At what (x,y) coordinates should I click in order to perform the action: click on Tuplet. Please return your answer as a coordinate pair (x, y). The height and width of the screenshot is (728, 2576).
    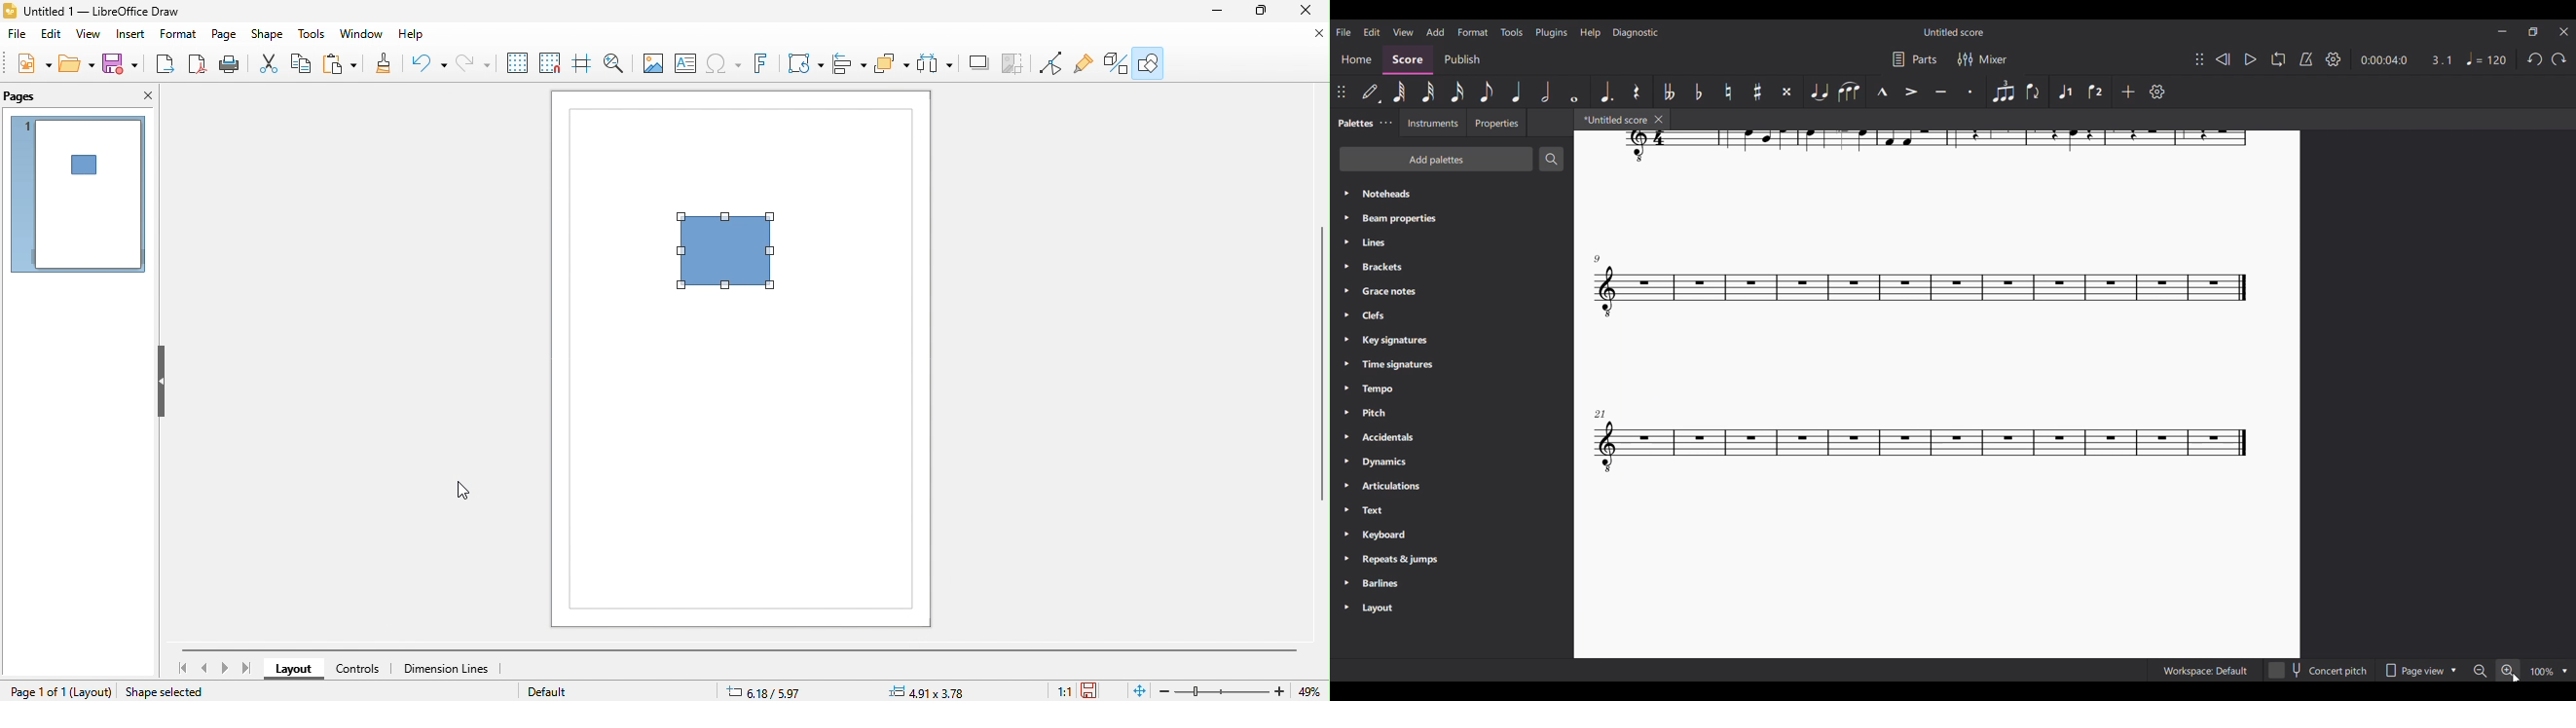
    Looking at the image, I should click on (2002, 91).